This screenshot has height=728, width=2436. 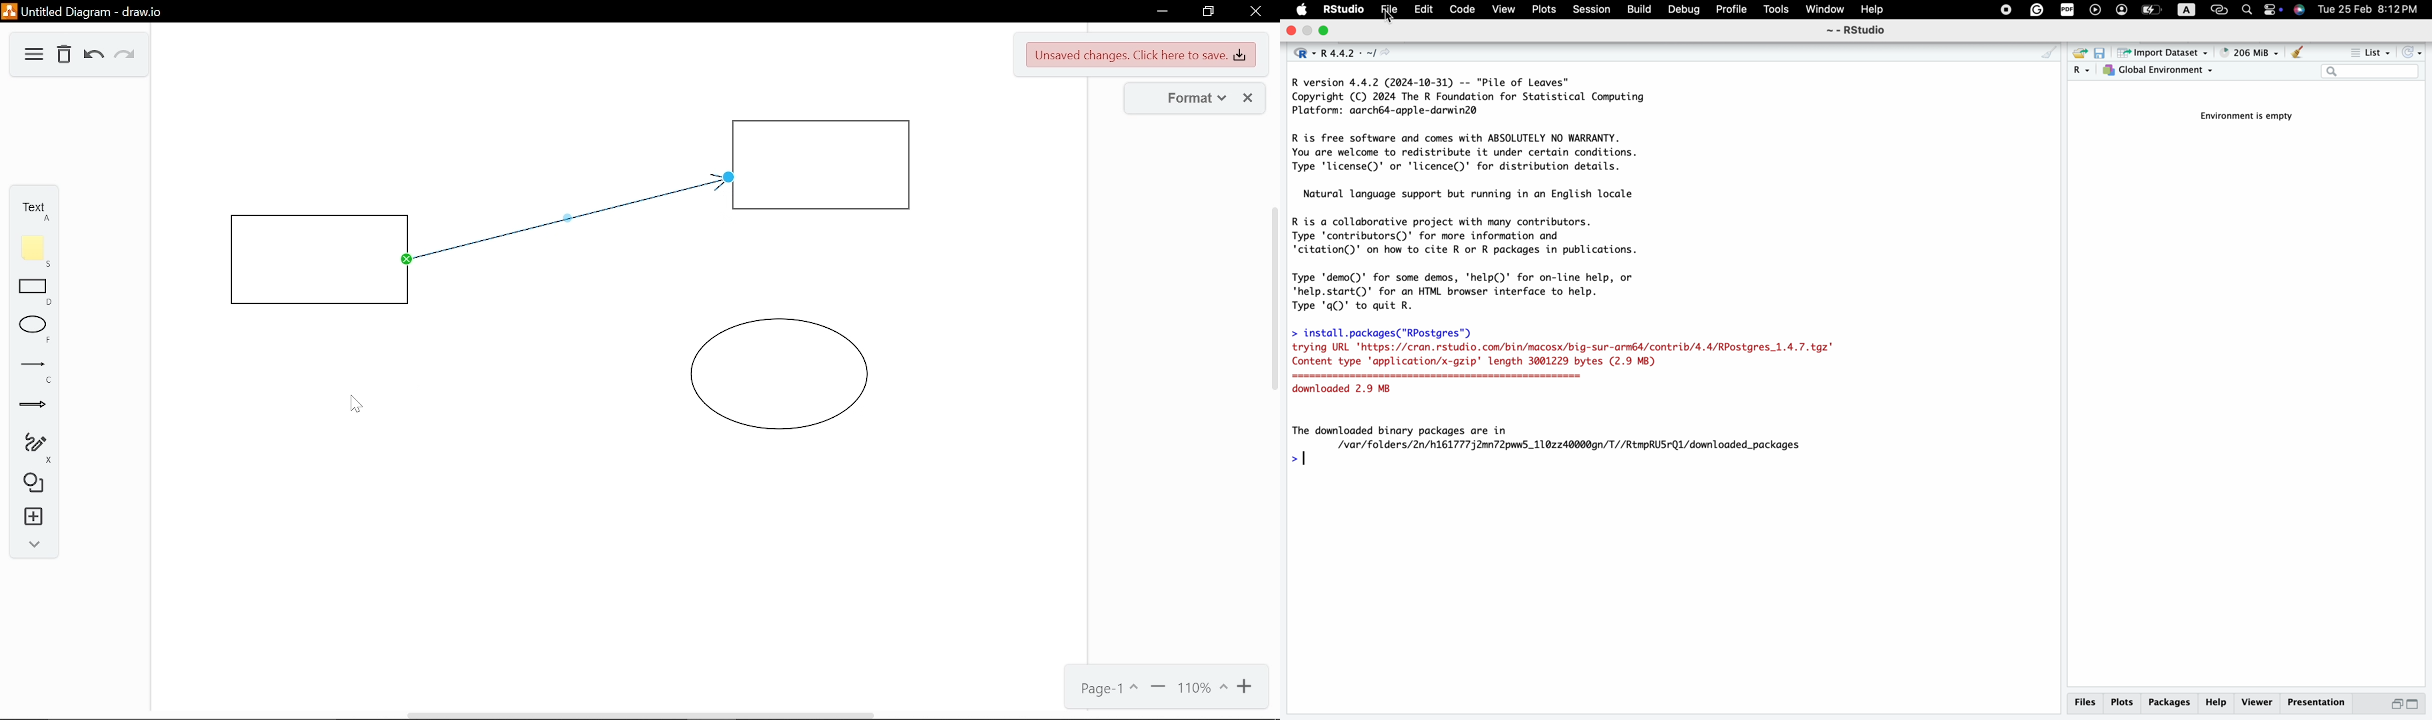 I want to click on search field, so click(x=2370, y=72).